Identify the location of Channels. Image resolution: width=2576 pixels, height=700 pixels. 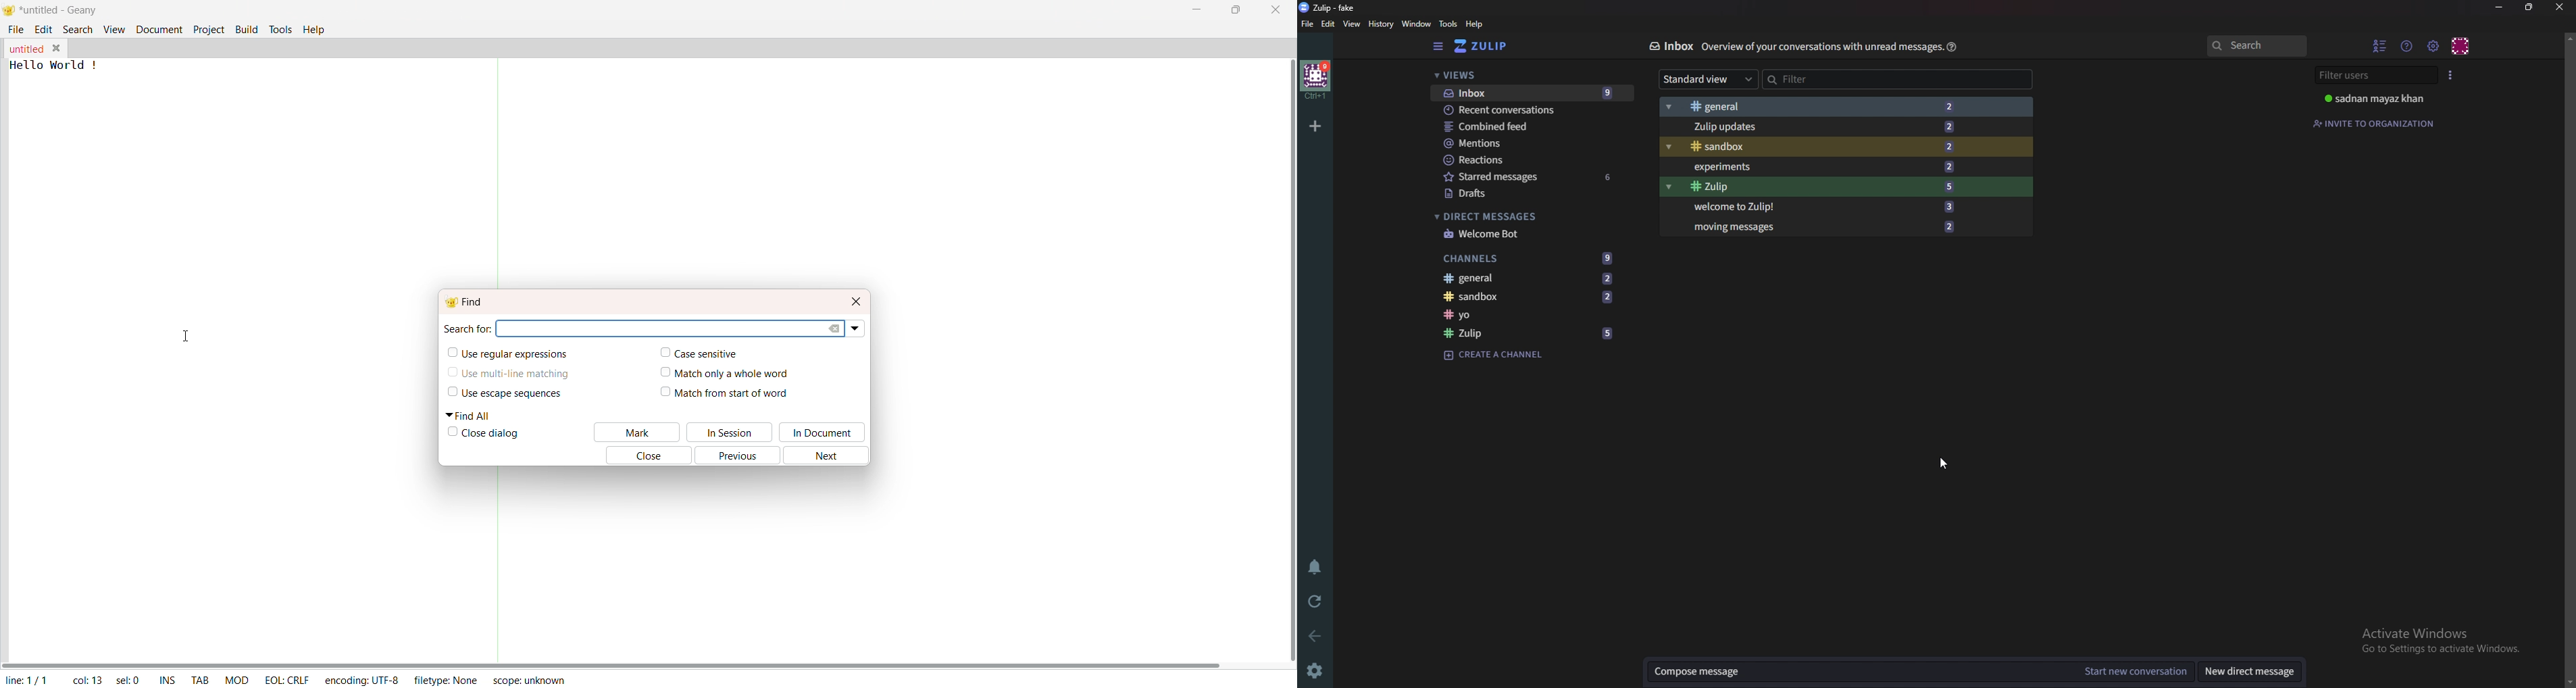
(1531, 258).